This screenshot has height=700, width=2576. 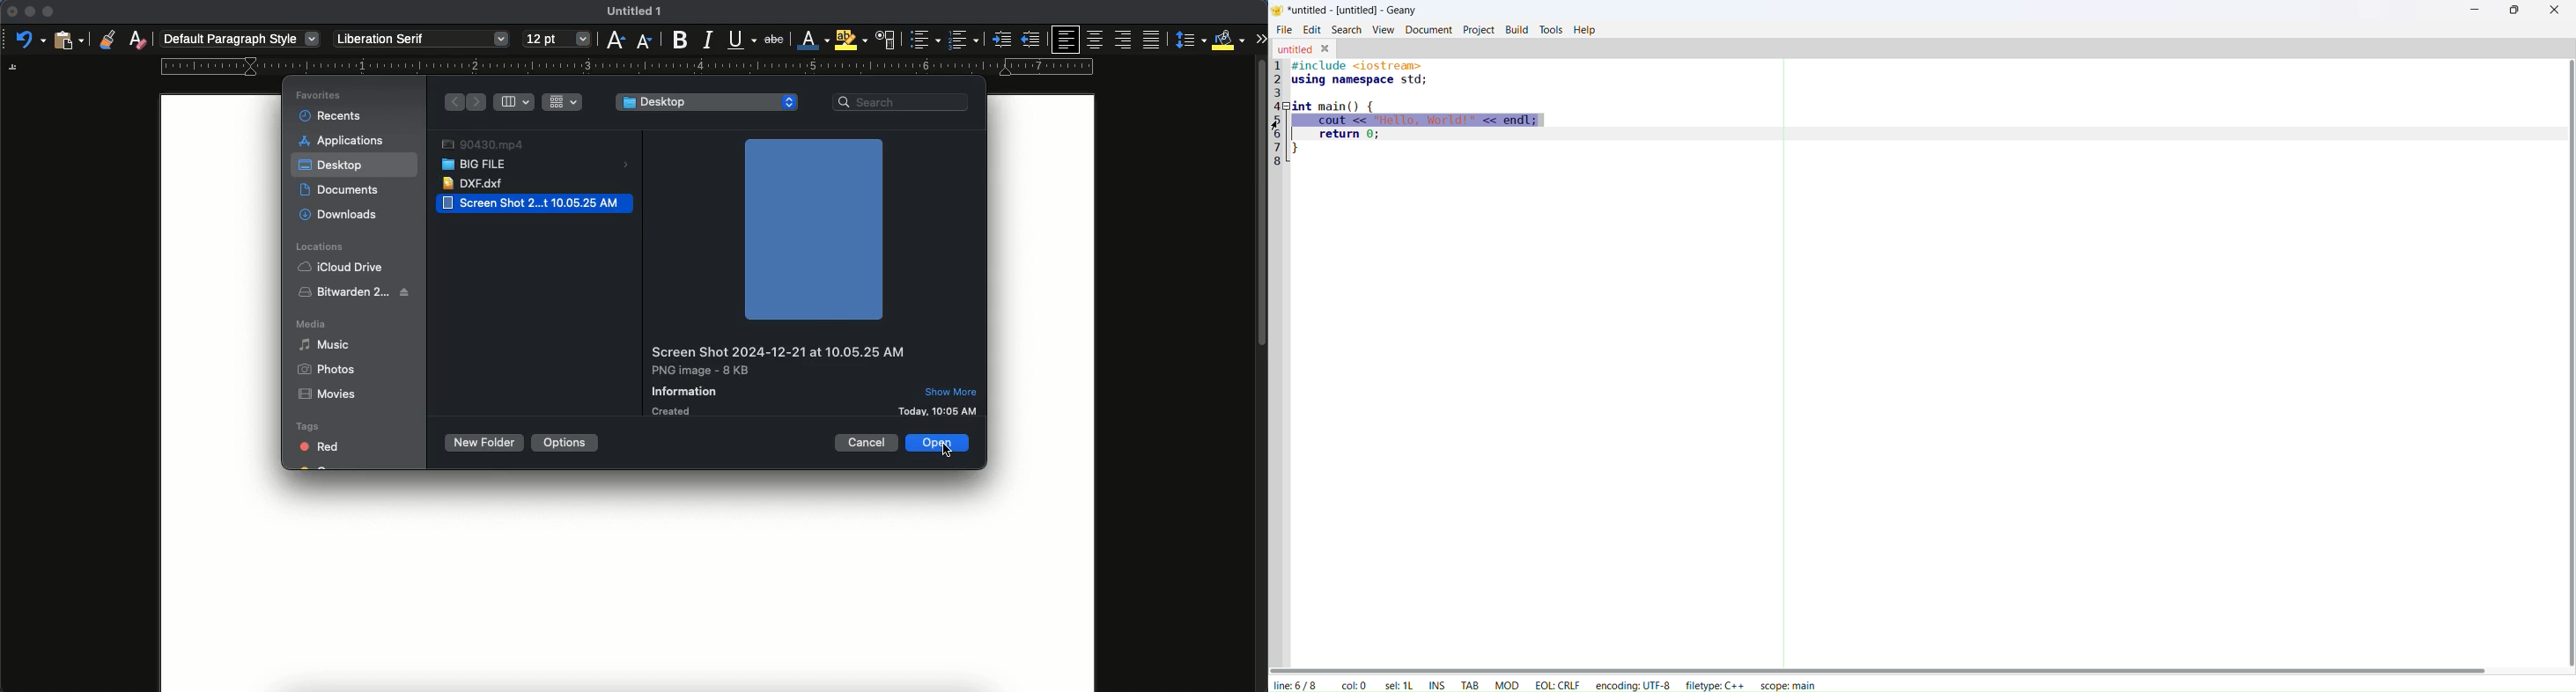 I want to click on indented, so click(x=1000, y=41).